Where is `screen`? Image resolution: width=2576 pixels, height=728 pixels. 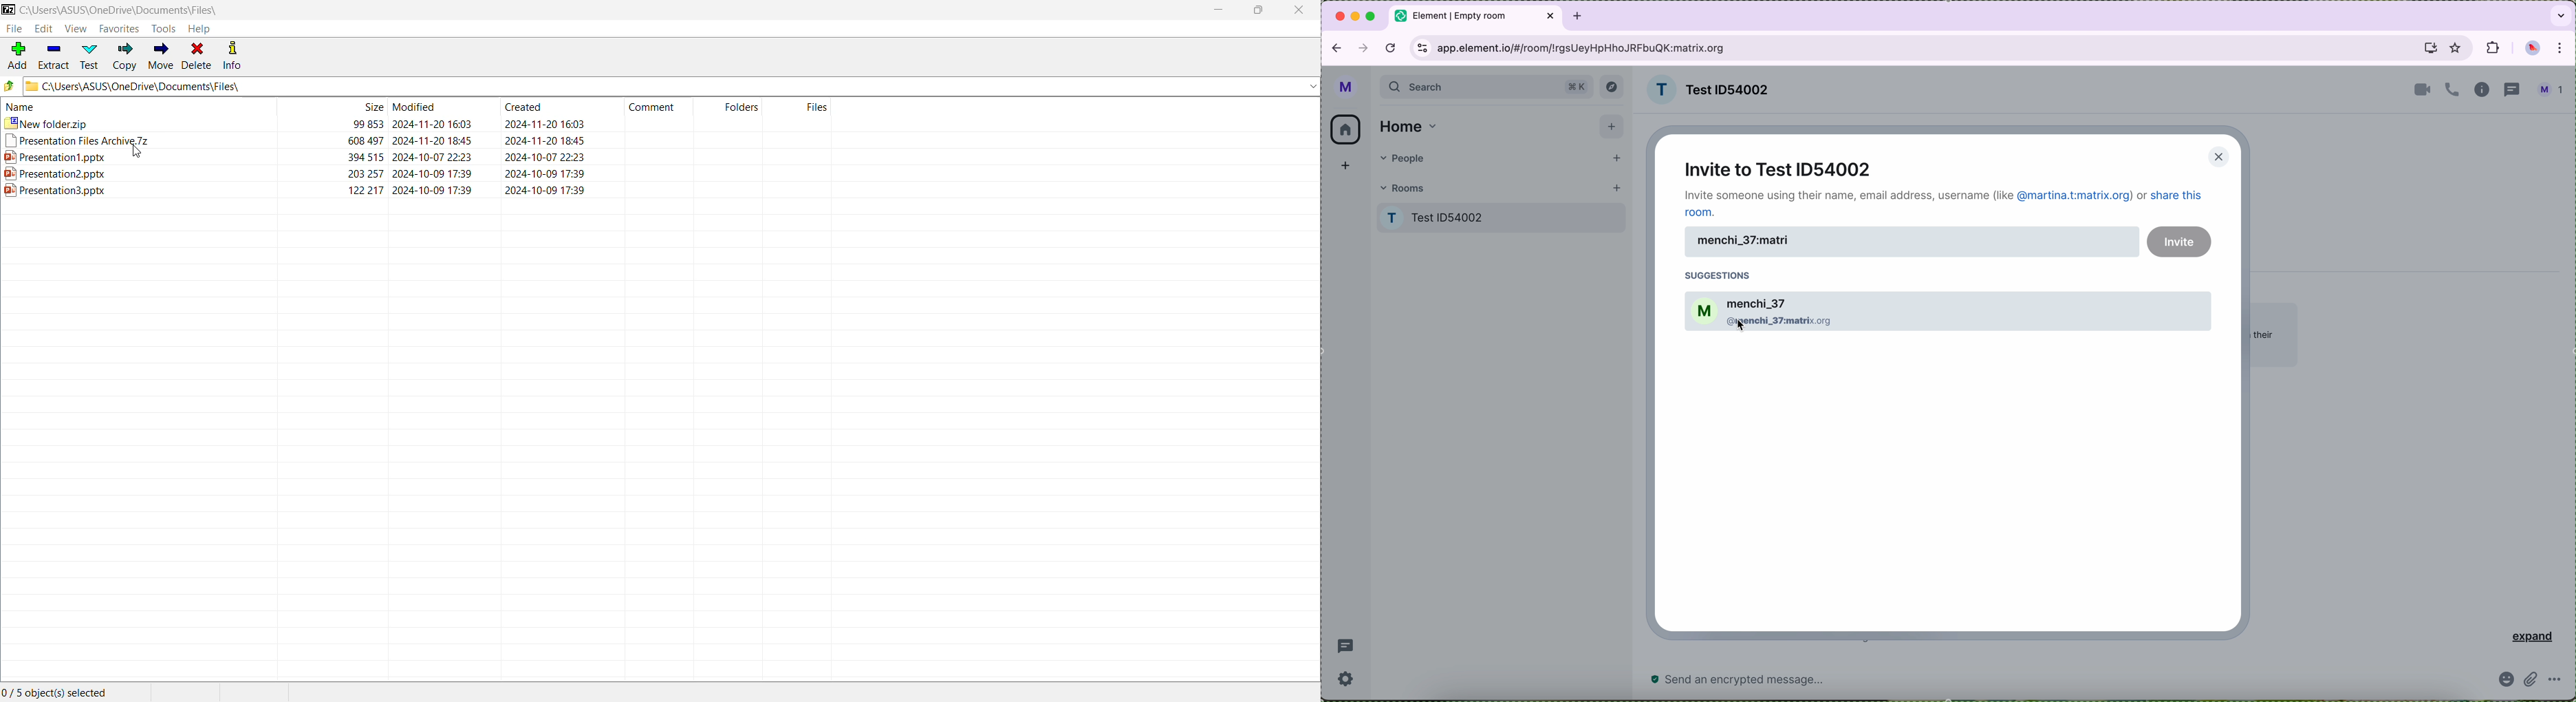
screen is located at coordinates (2429, 50).